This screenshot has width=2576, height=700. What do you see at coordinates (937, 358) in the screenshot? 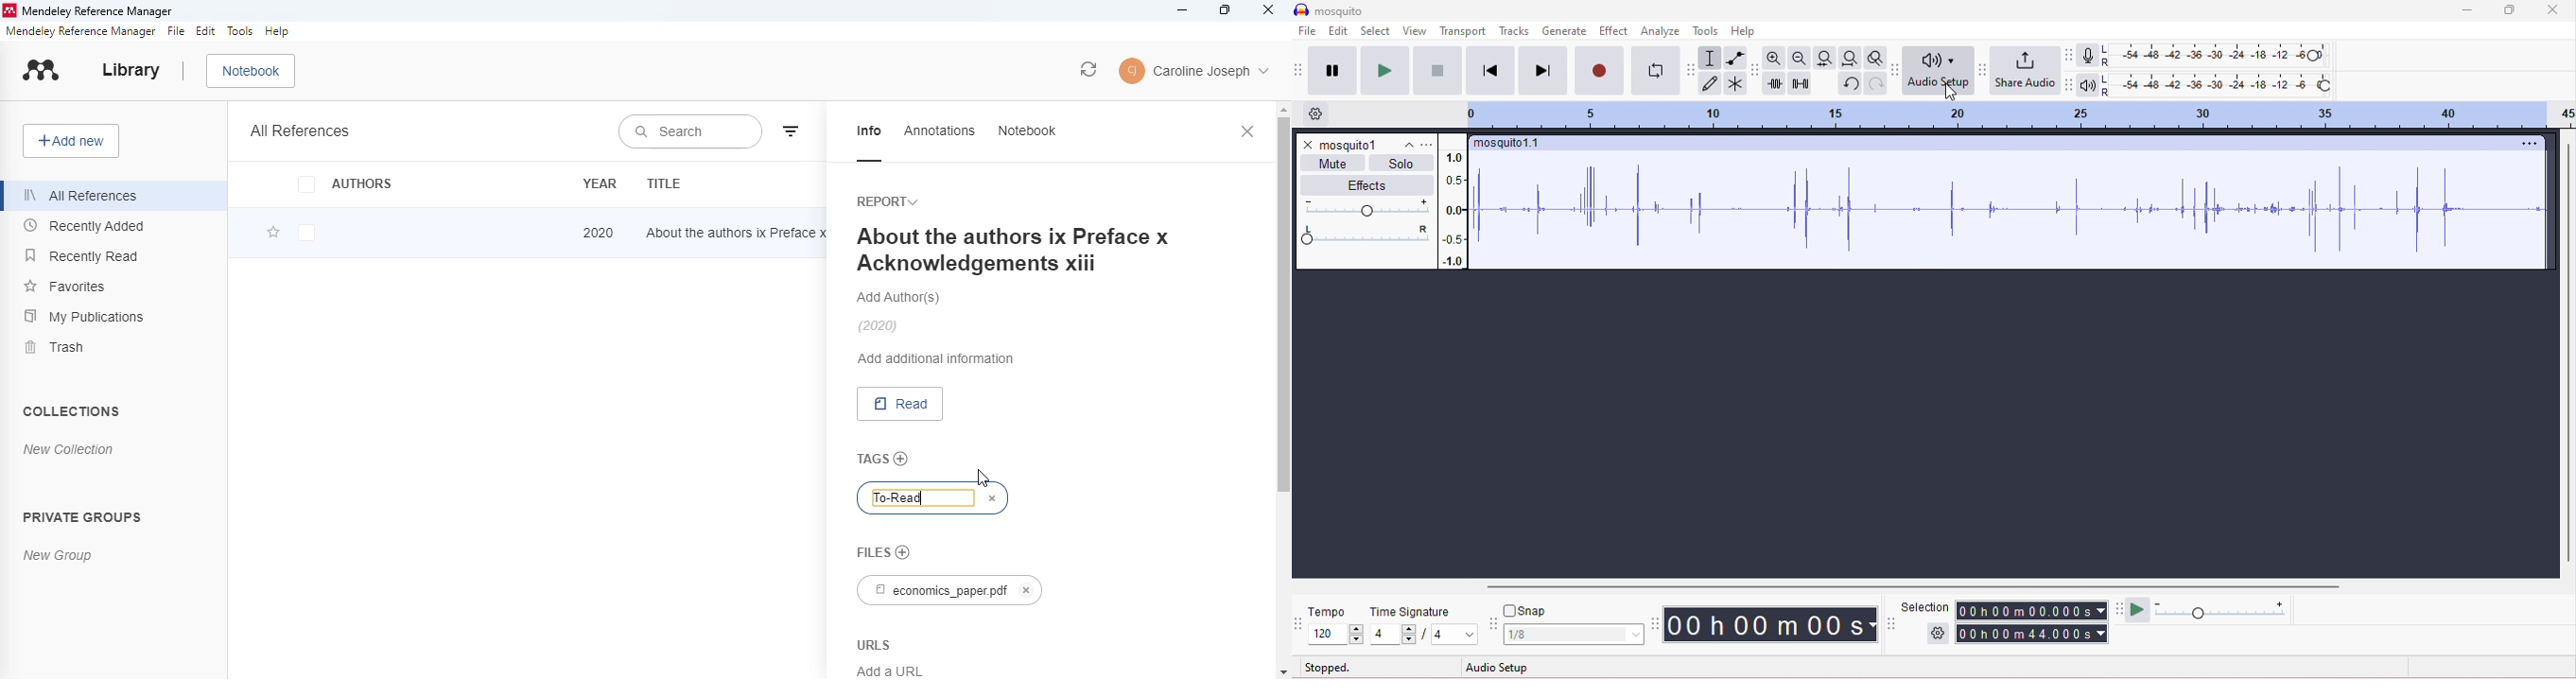
I see `add additional information` at bounding box center [937, 358].